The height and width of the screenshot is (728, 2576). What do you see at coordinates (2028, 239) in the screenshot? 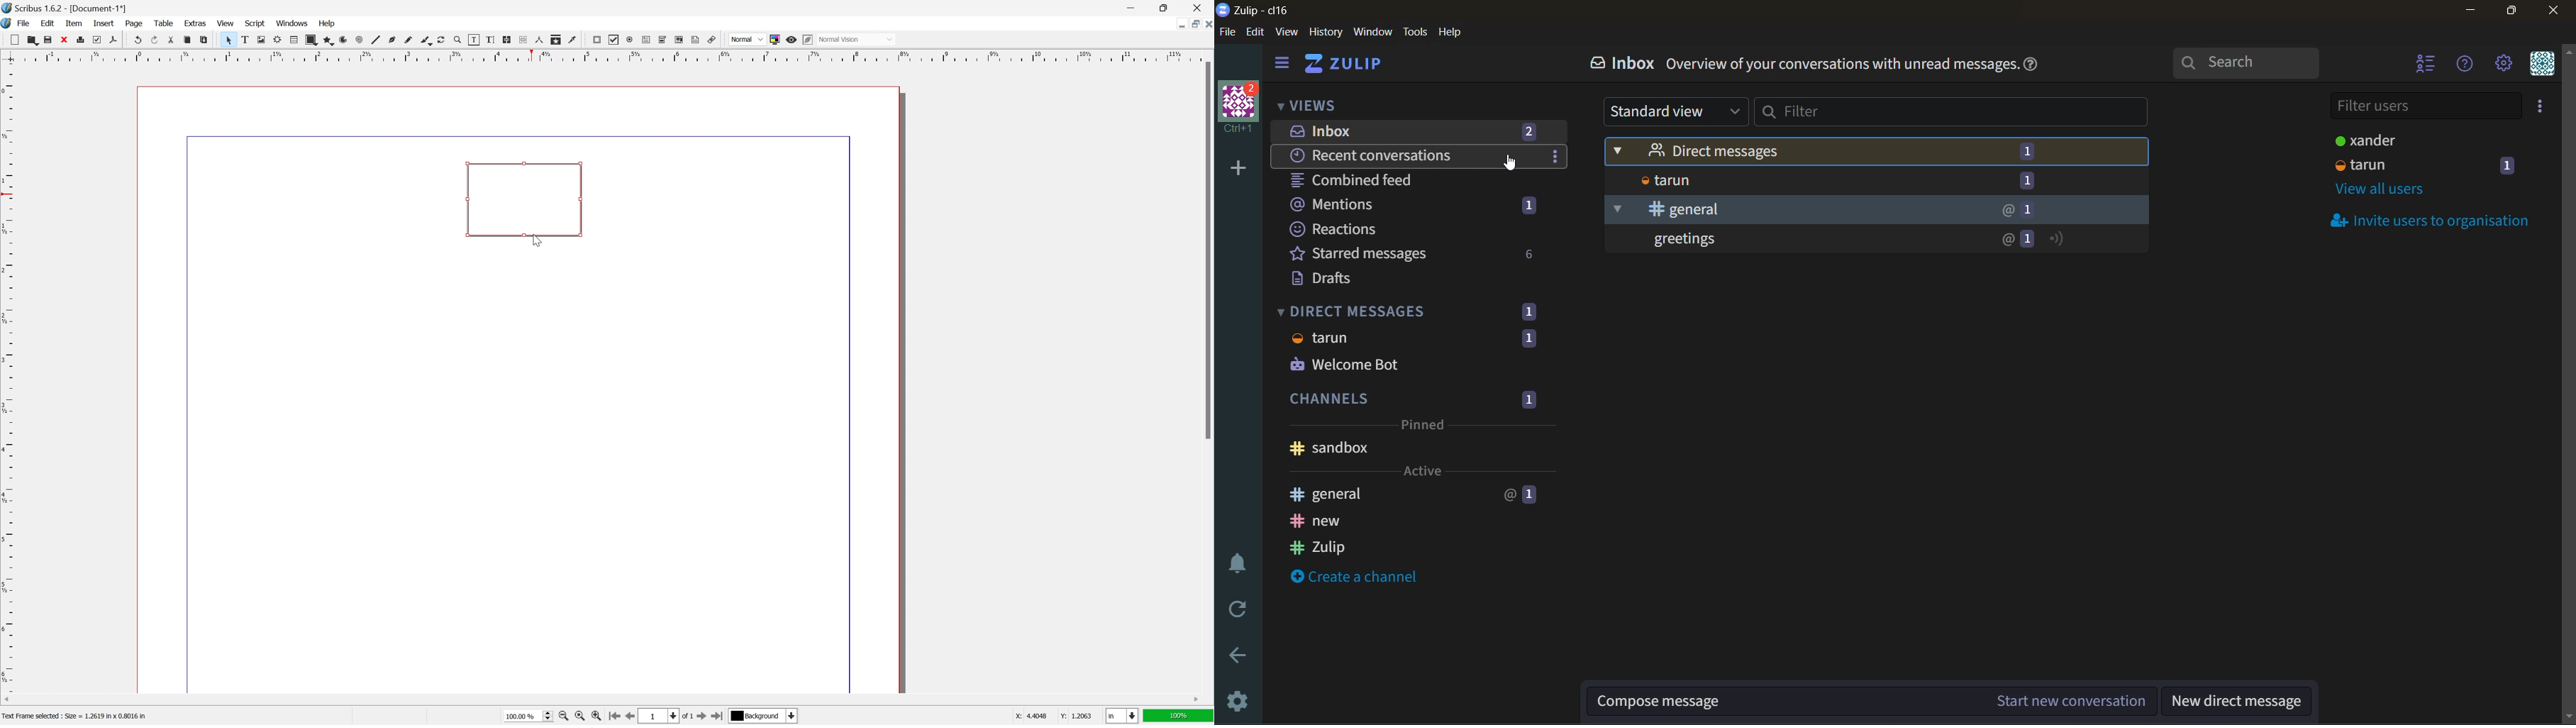
I see `1 message` at bounding box center [2028, 239].